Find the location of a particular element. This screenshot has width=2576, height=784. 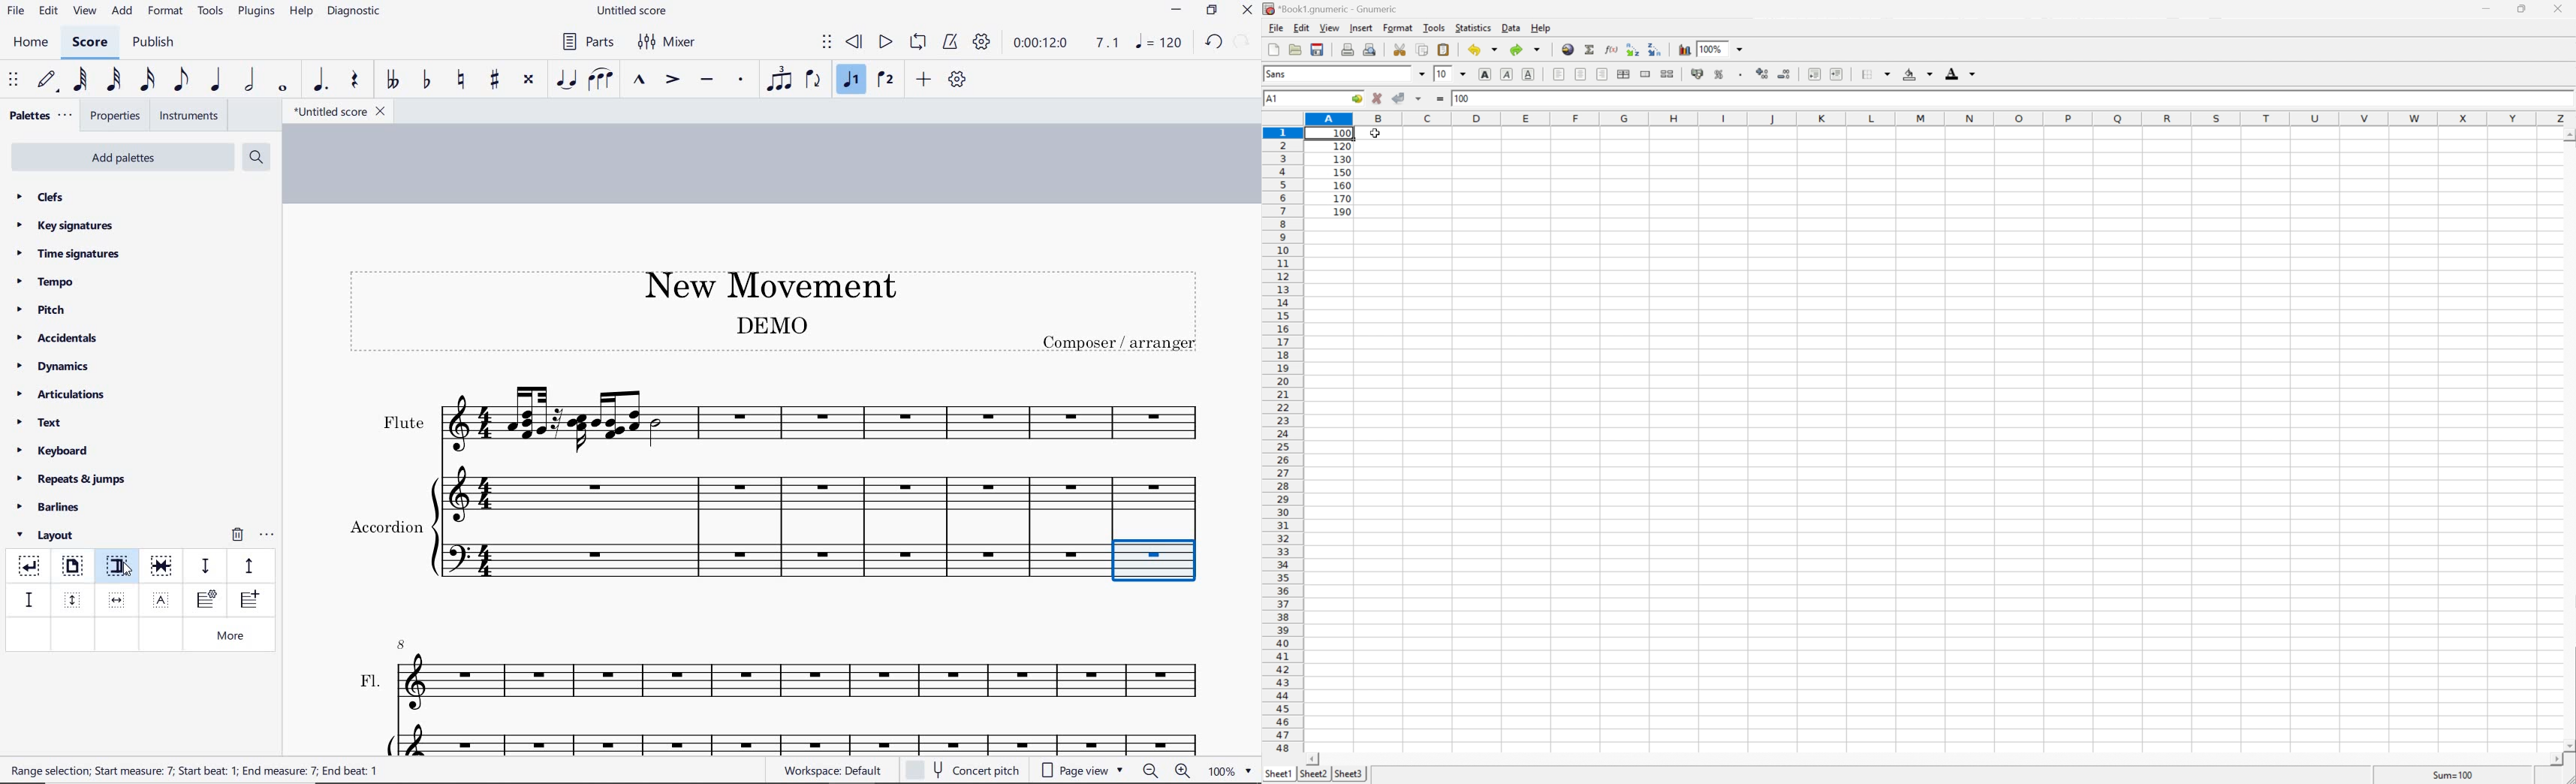

Cancel changes is located at coordinates (1380, 98).